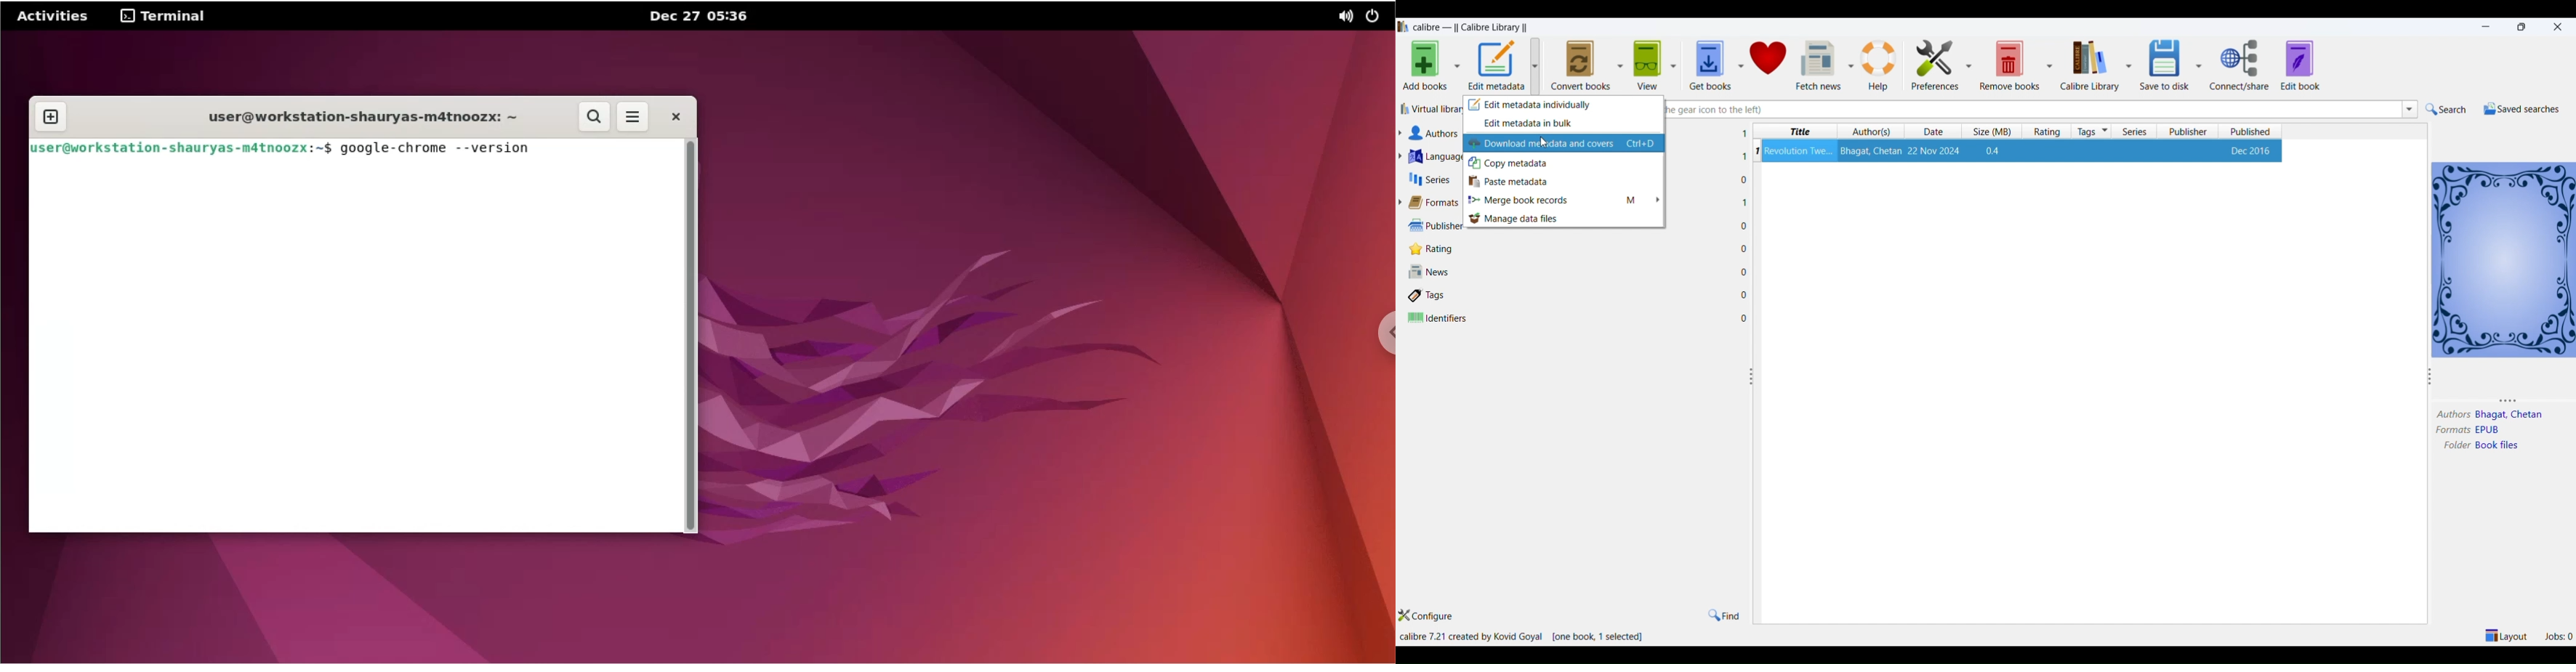  I want to click on authors, so click(2453, 415).